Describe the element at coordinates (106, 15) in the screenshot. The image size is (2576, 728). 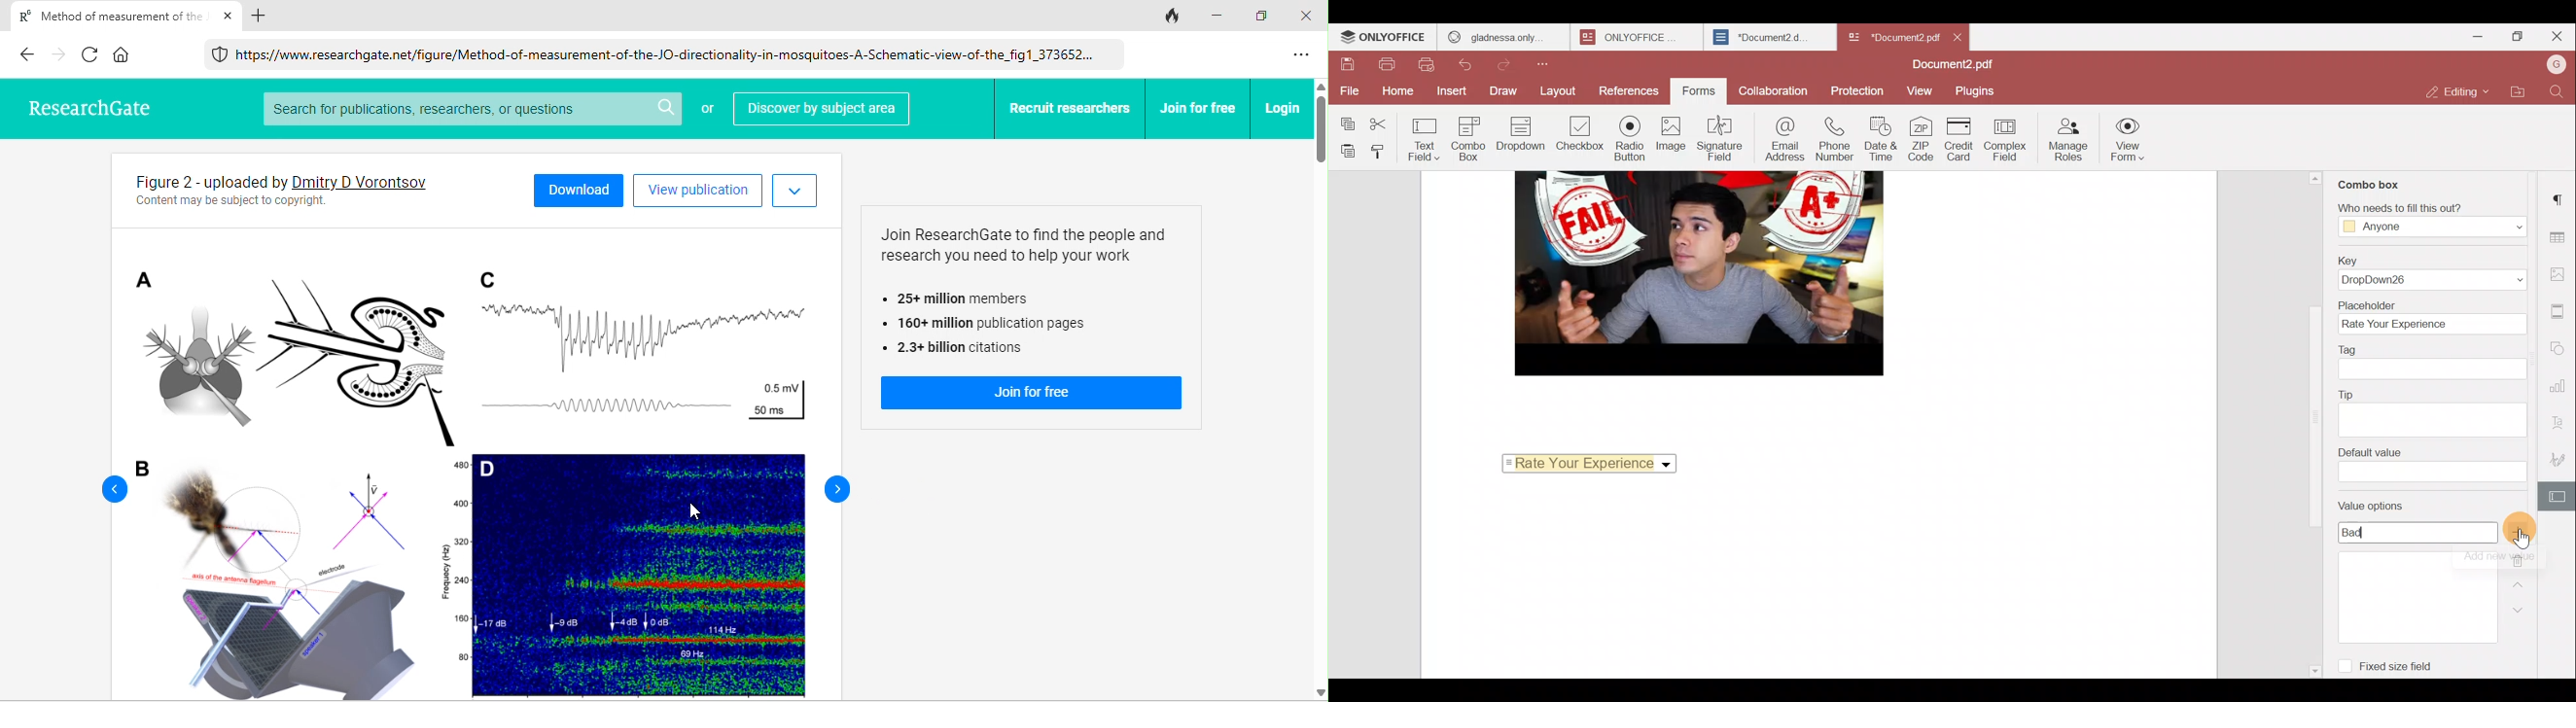
I see `Method of measurement - tab name ` at that location.